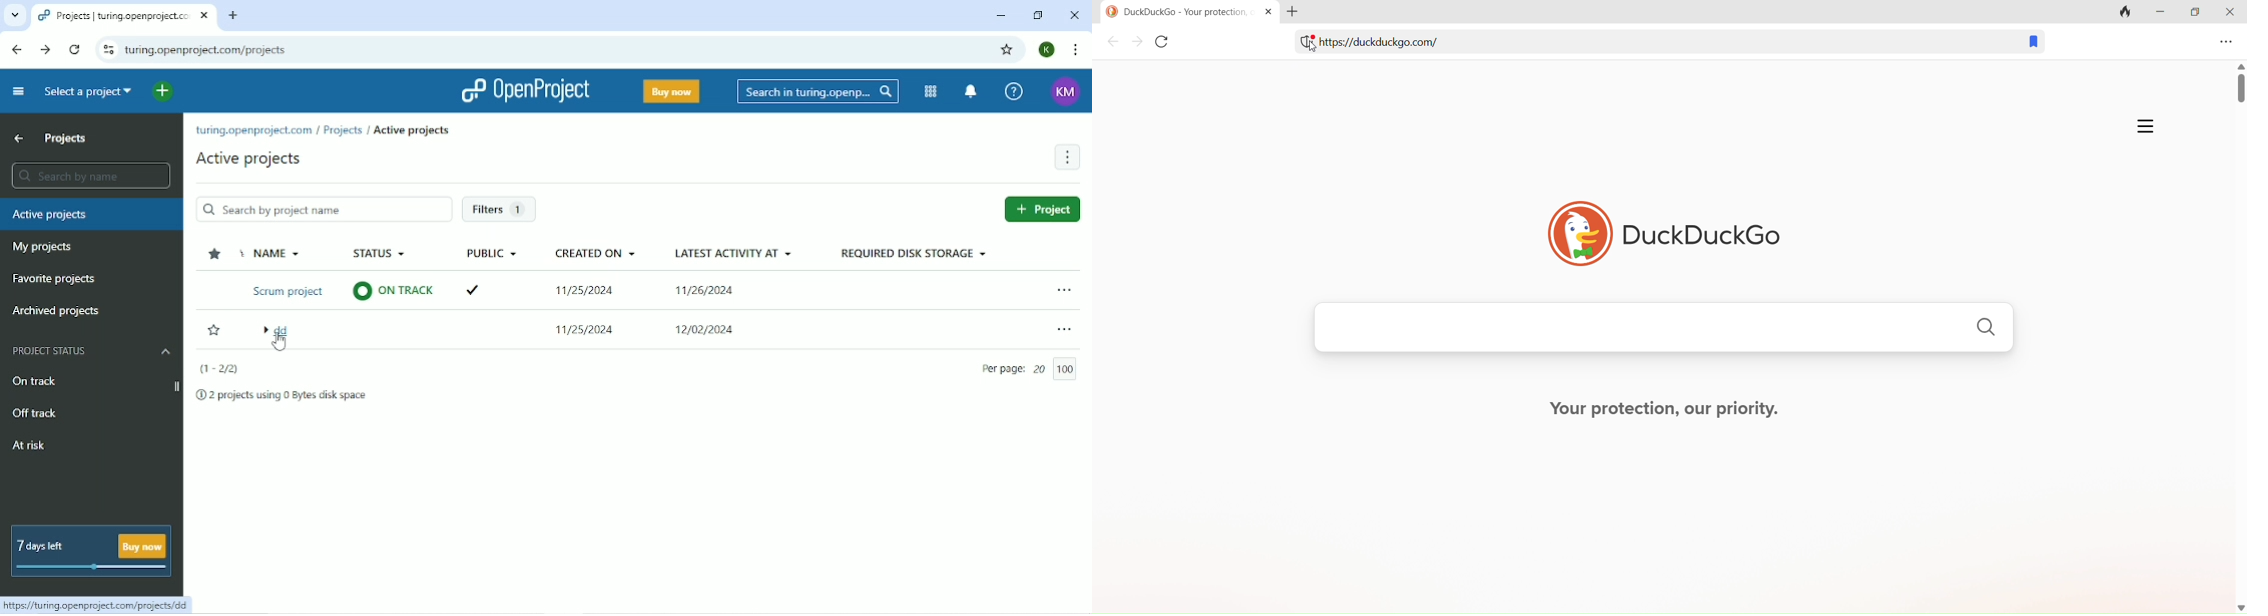  I want to click on more options, so click(2142, 124).